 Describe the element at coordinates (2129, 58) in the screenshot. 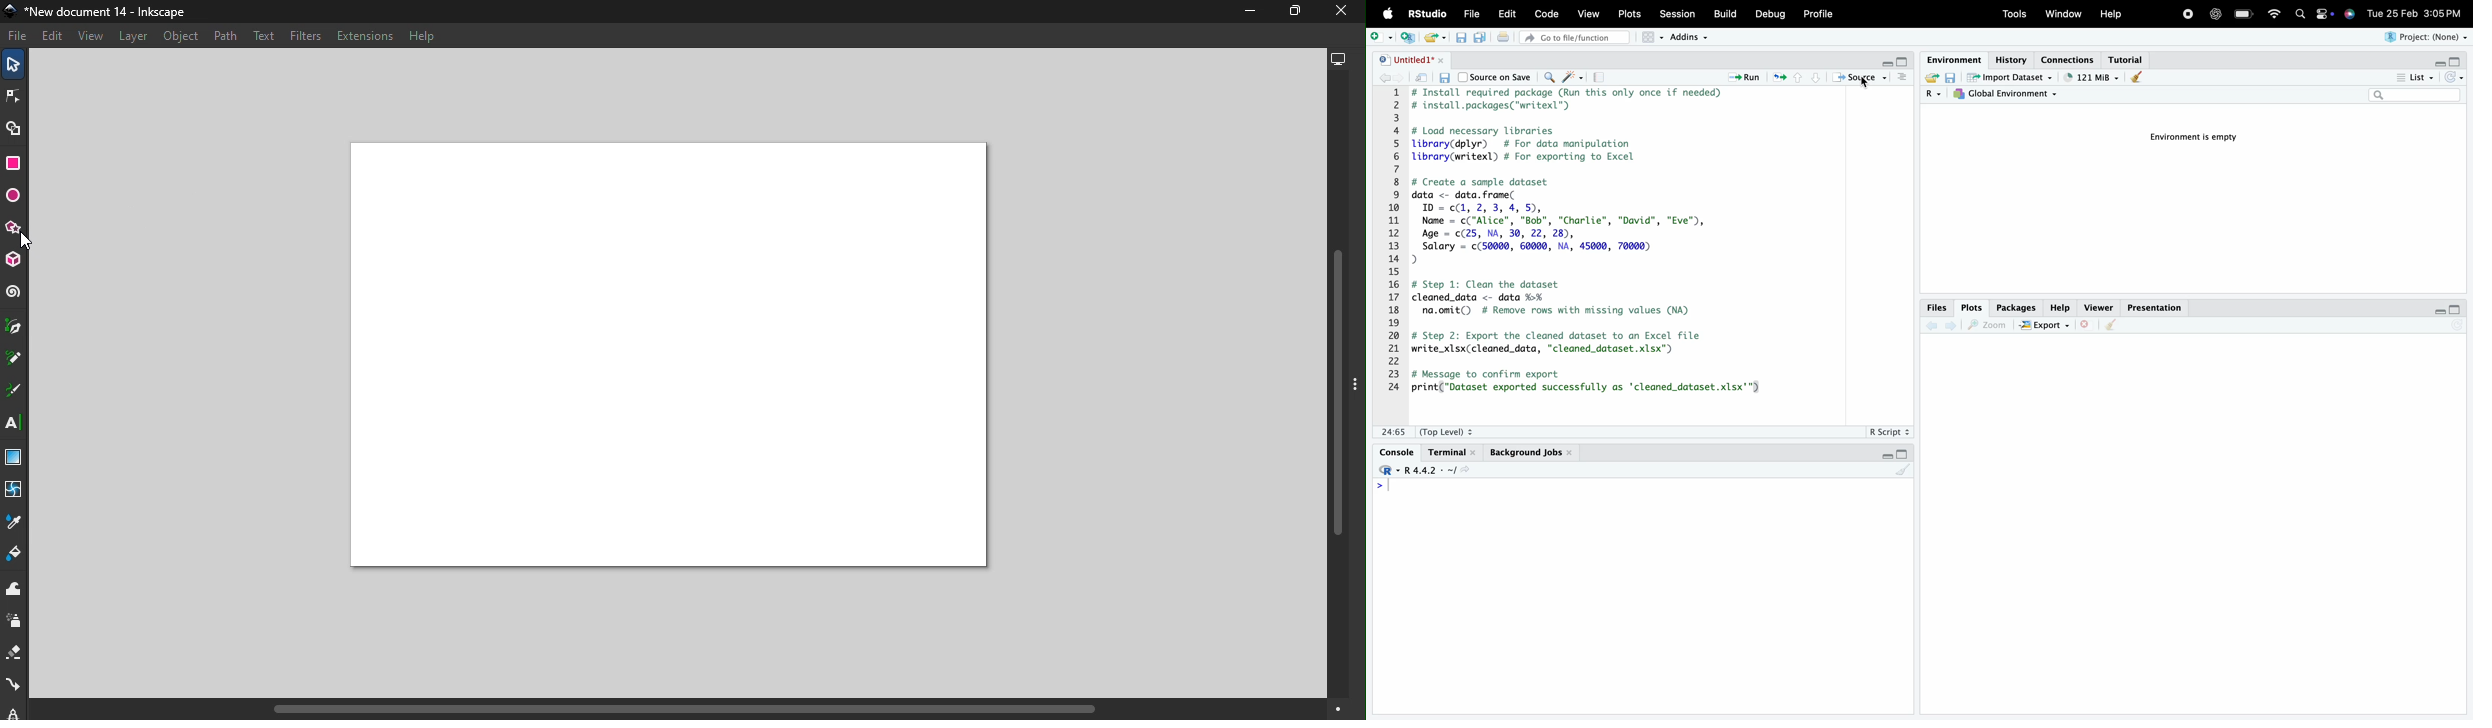

I see `Tutorial` at that location.